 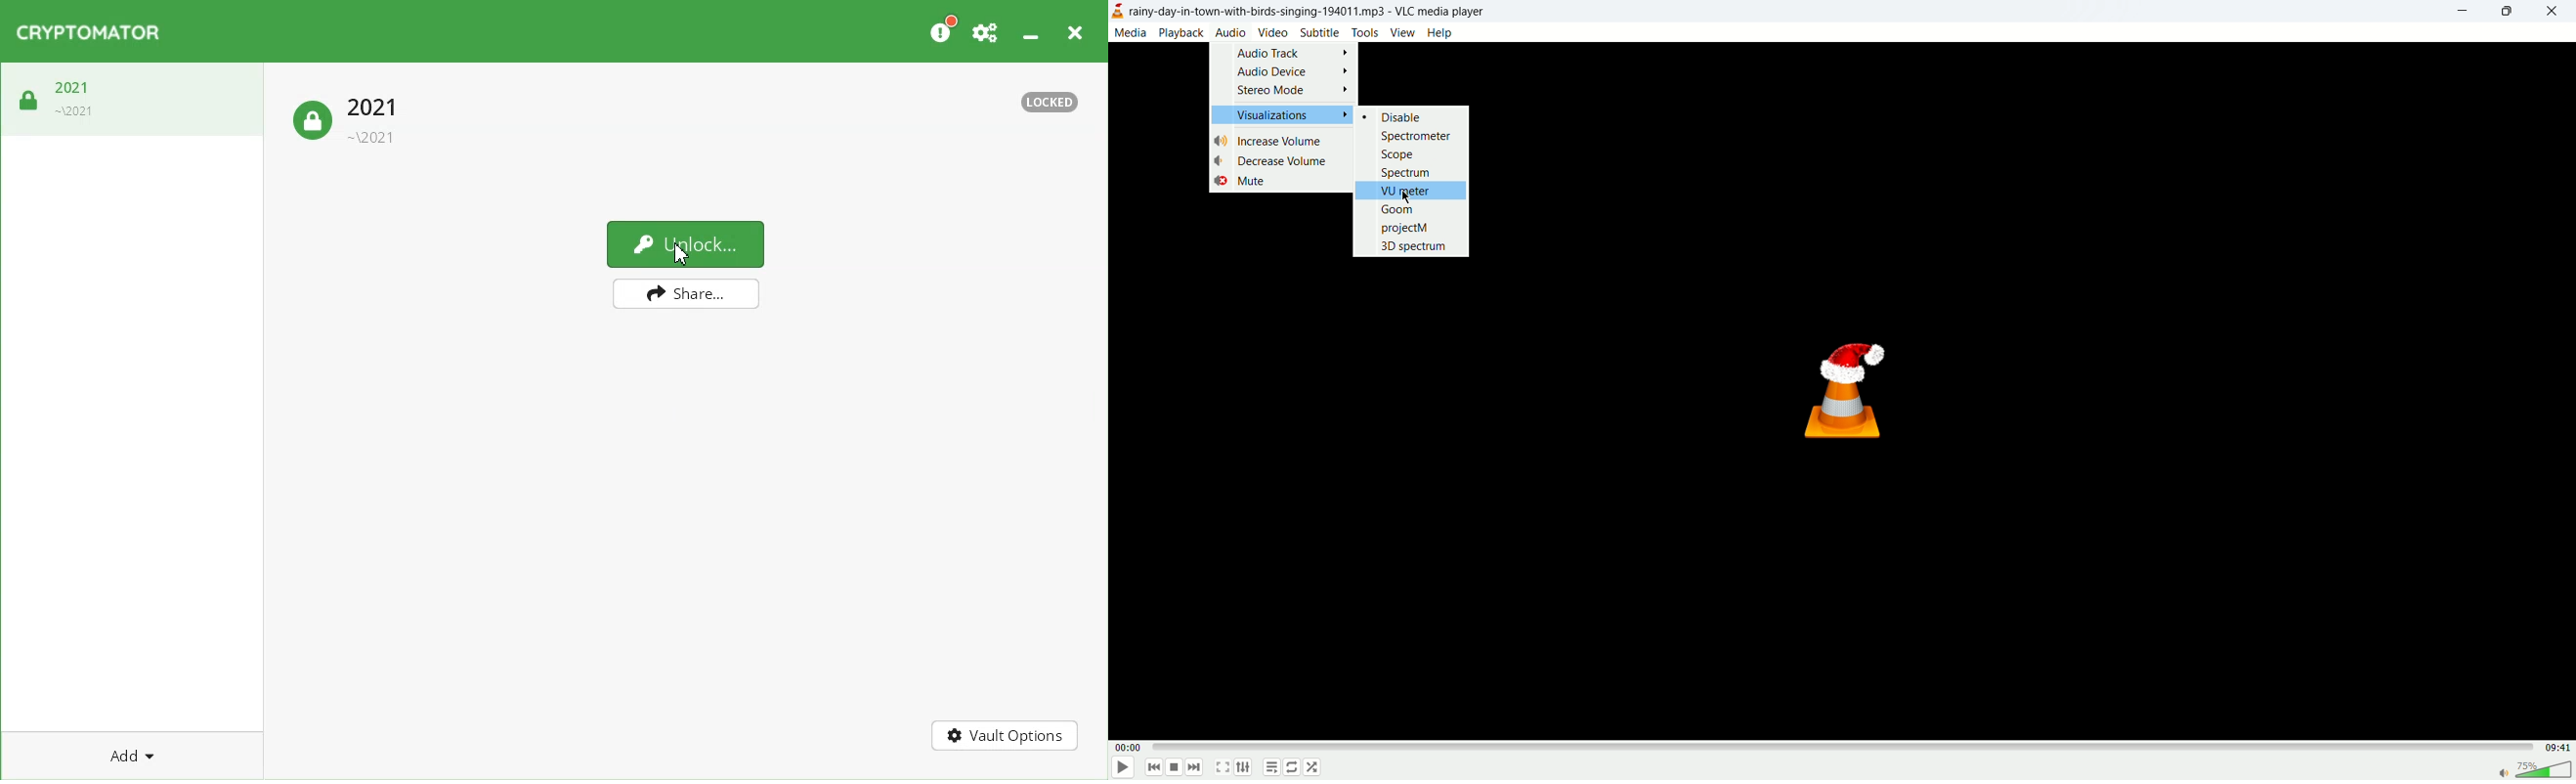 I want to click on cursor, so click(x=681, y=254).